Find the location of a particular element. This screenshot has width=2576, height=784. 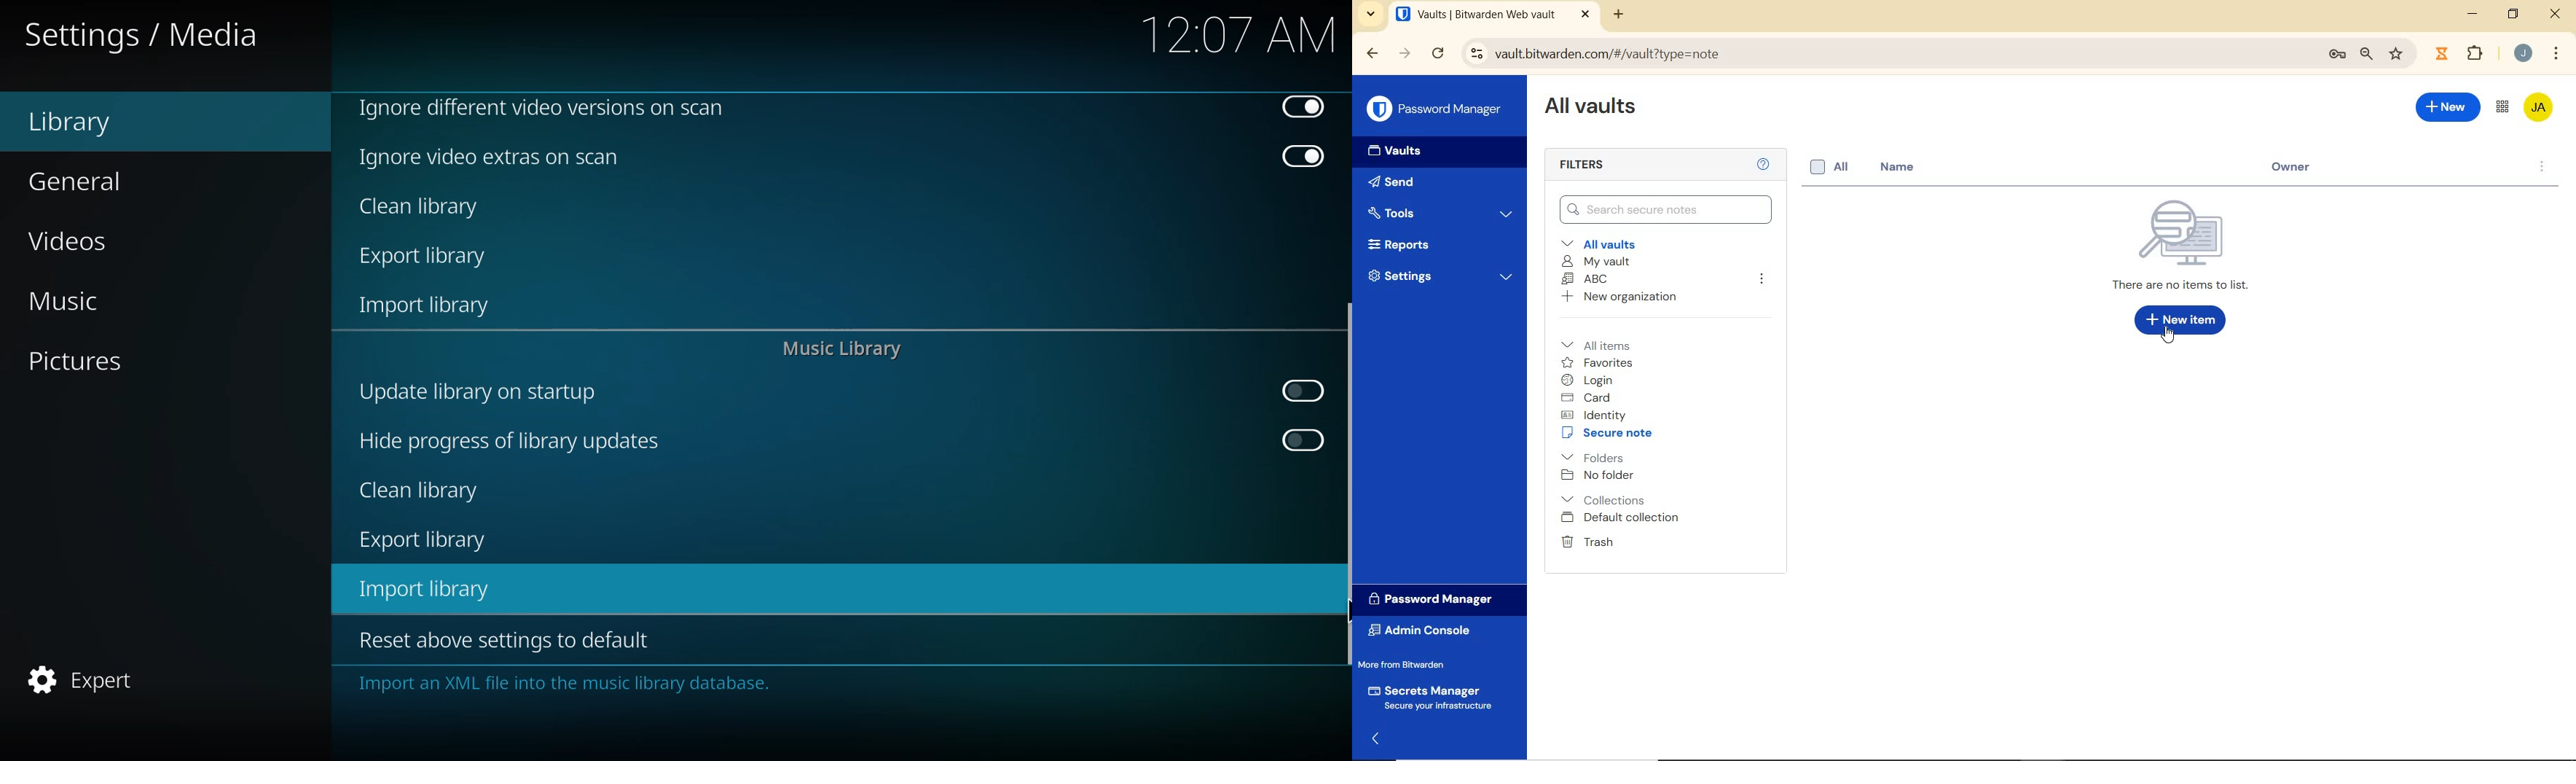

Admin Console is located at coordinates (1427, 630).